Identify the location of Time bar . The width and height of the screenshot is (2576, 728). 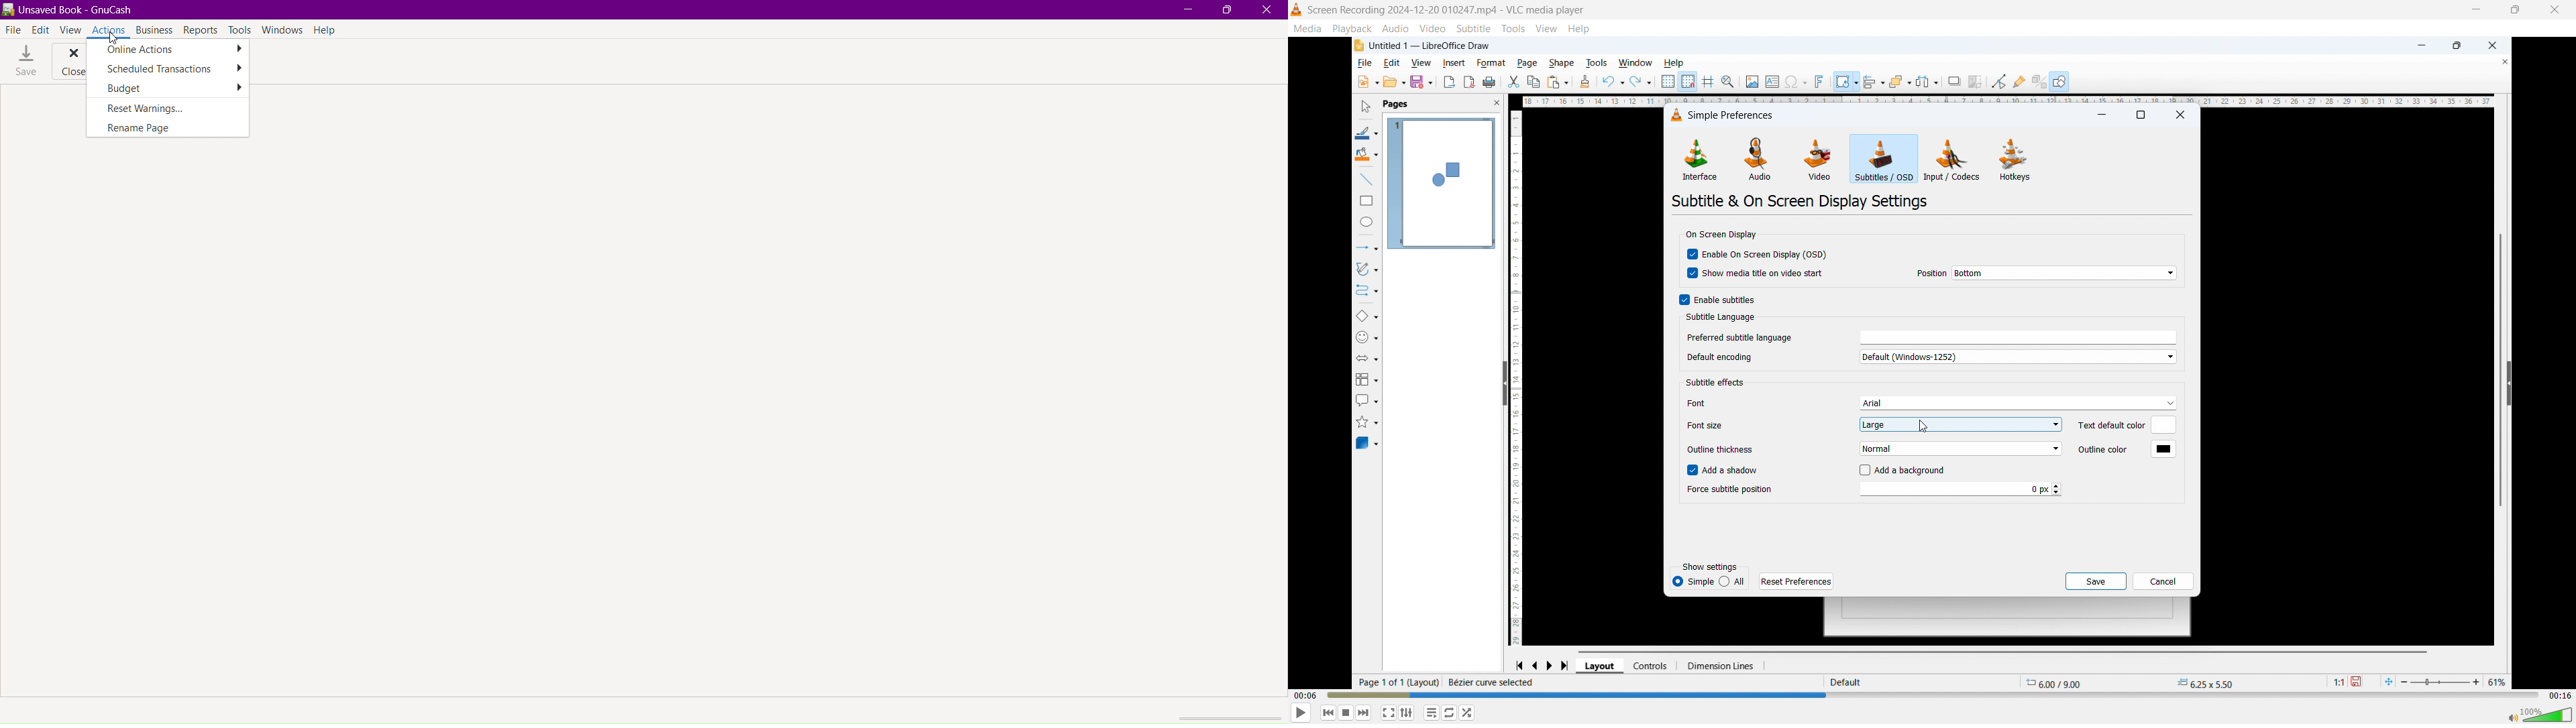
(1933, 694).